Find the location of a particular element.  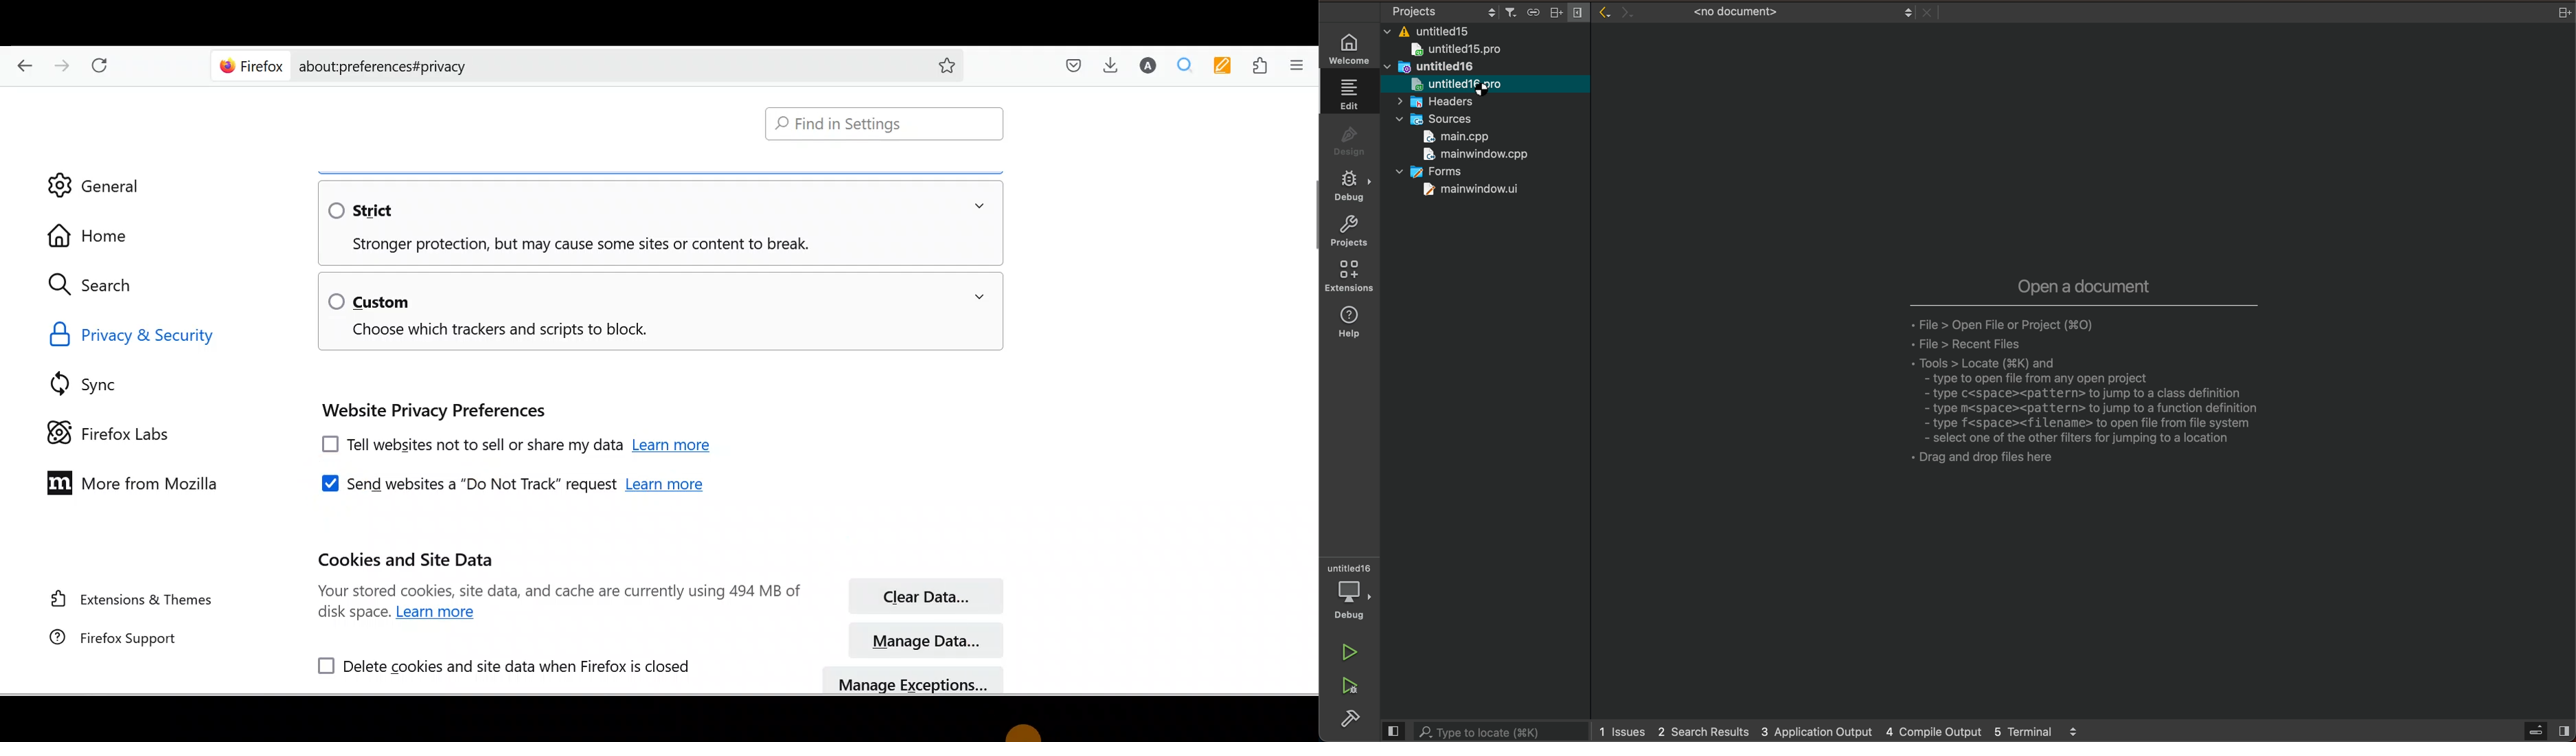

Tell websites not to sell or share my data is located at coordinates (469, 447).